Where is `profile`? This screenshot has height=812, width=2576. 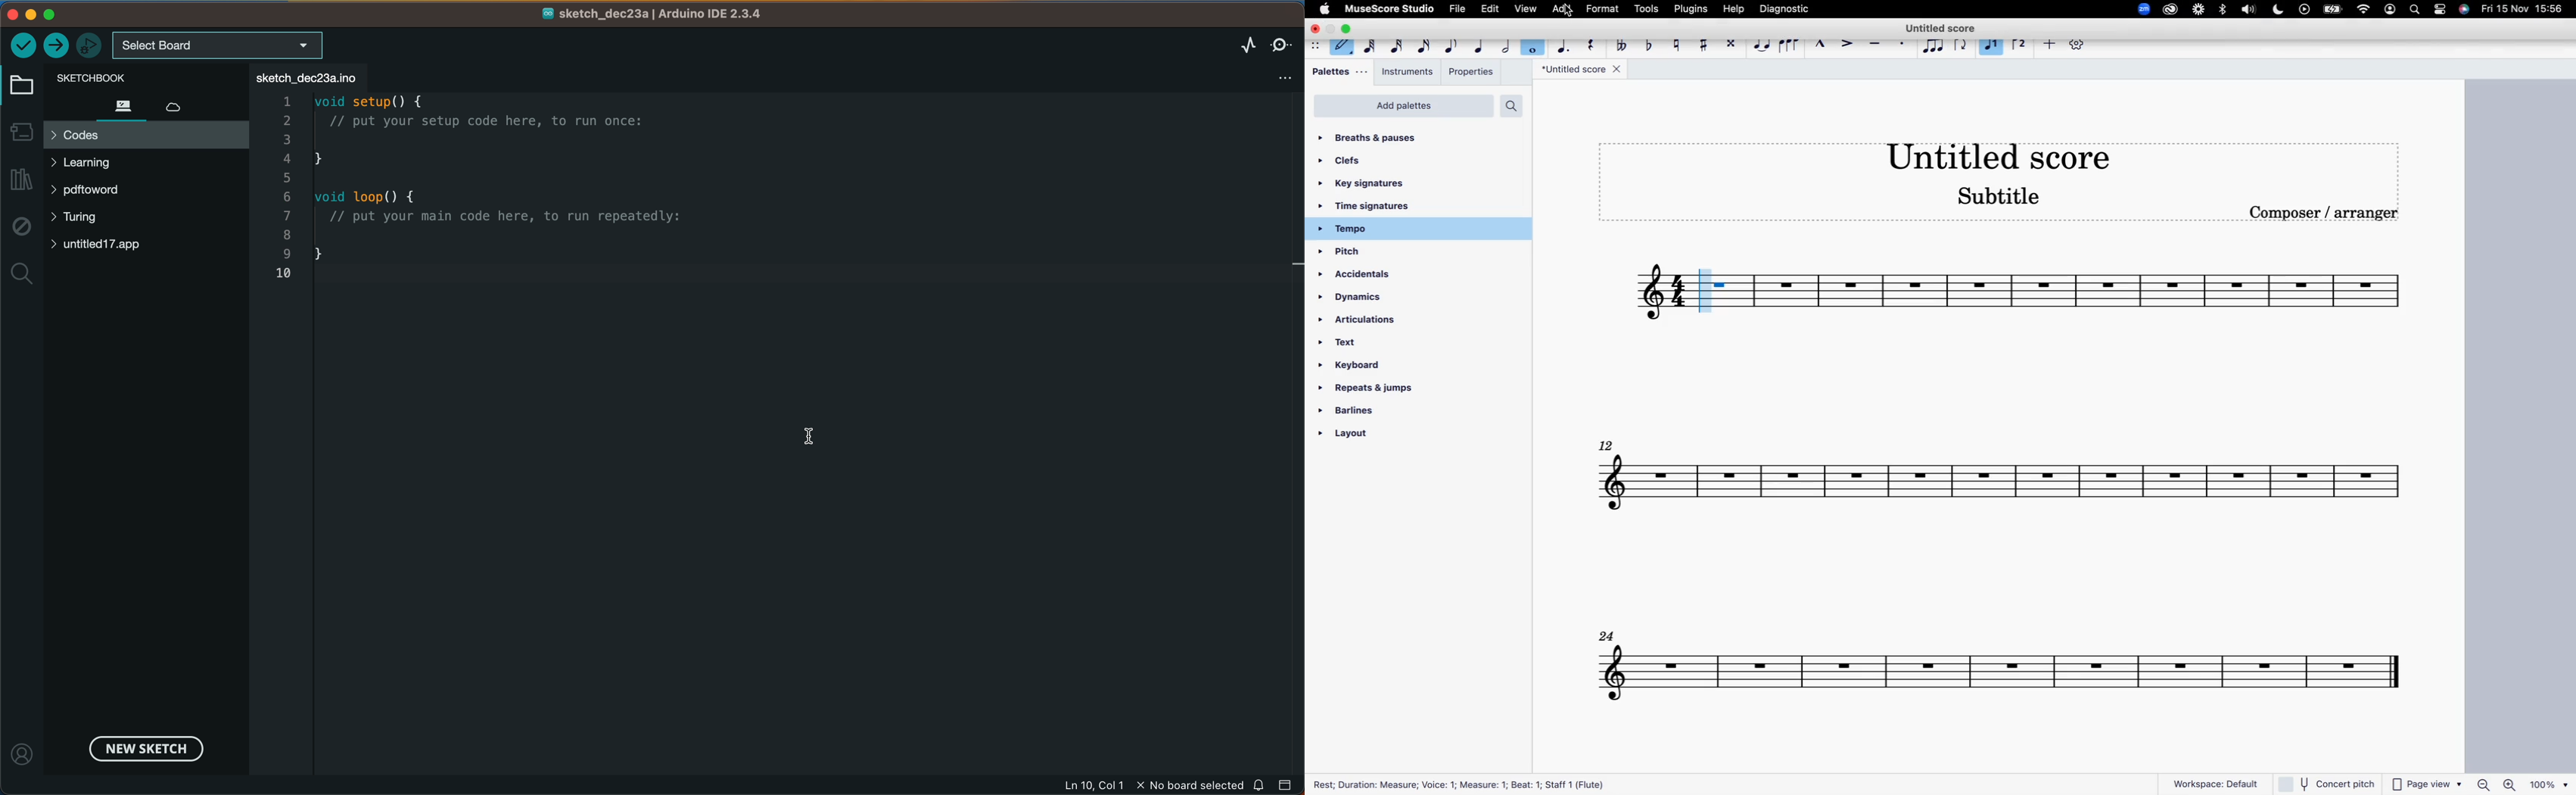 profile is located at coordinates (2389, 11).